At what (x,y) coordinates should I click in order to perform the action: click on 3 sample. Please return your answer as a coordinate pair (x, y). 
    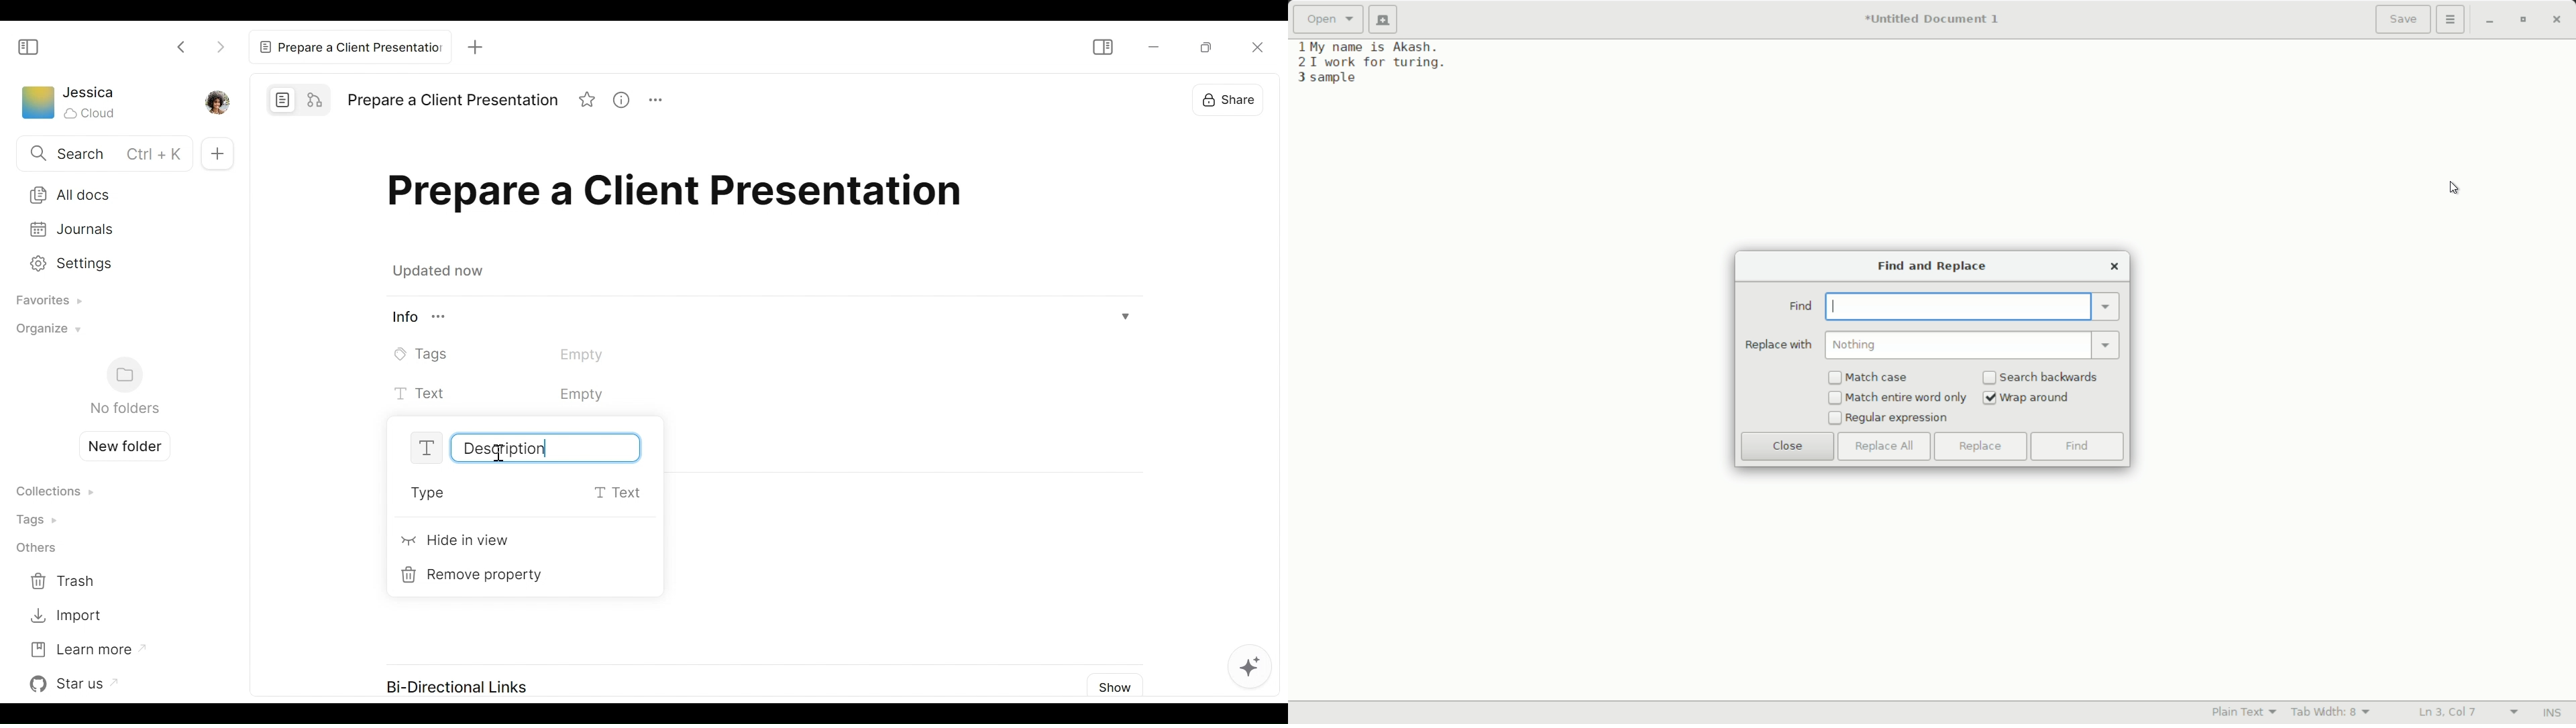
    Looking at the image, I should click on (1327, 78).